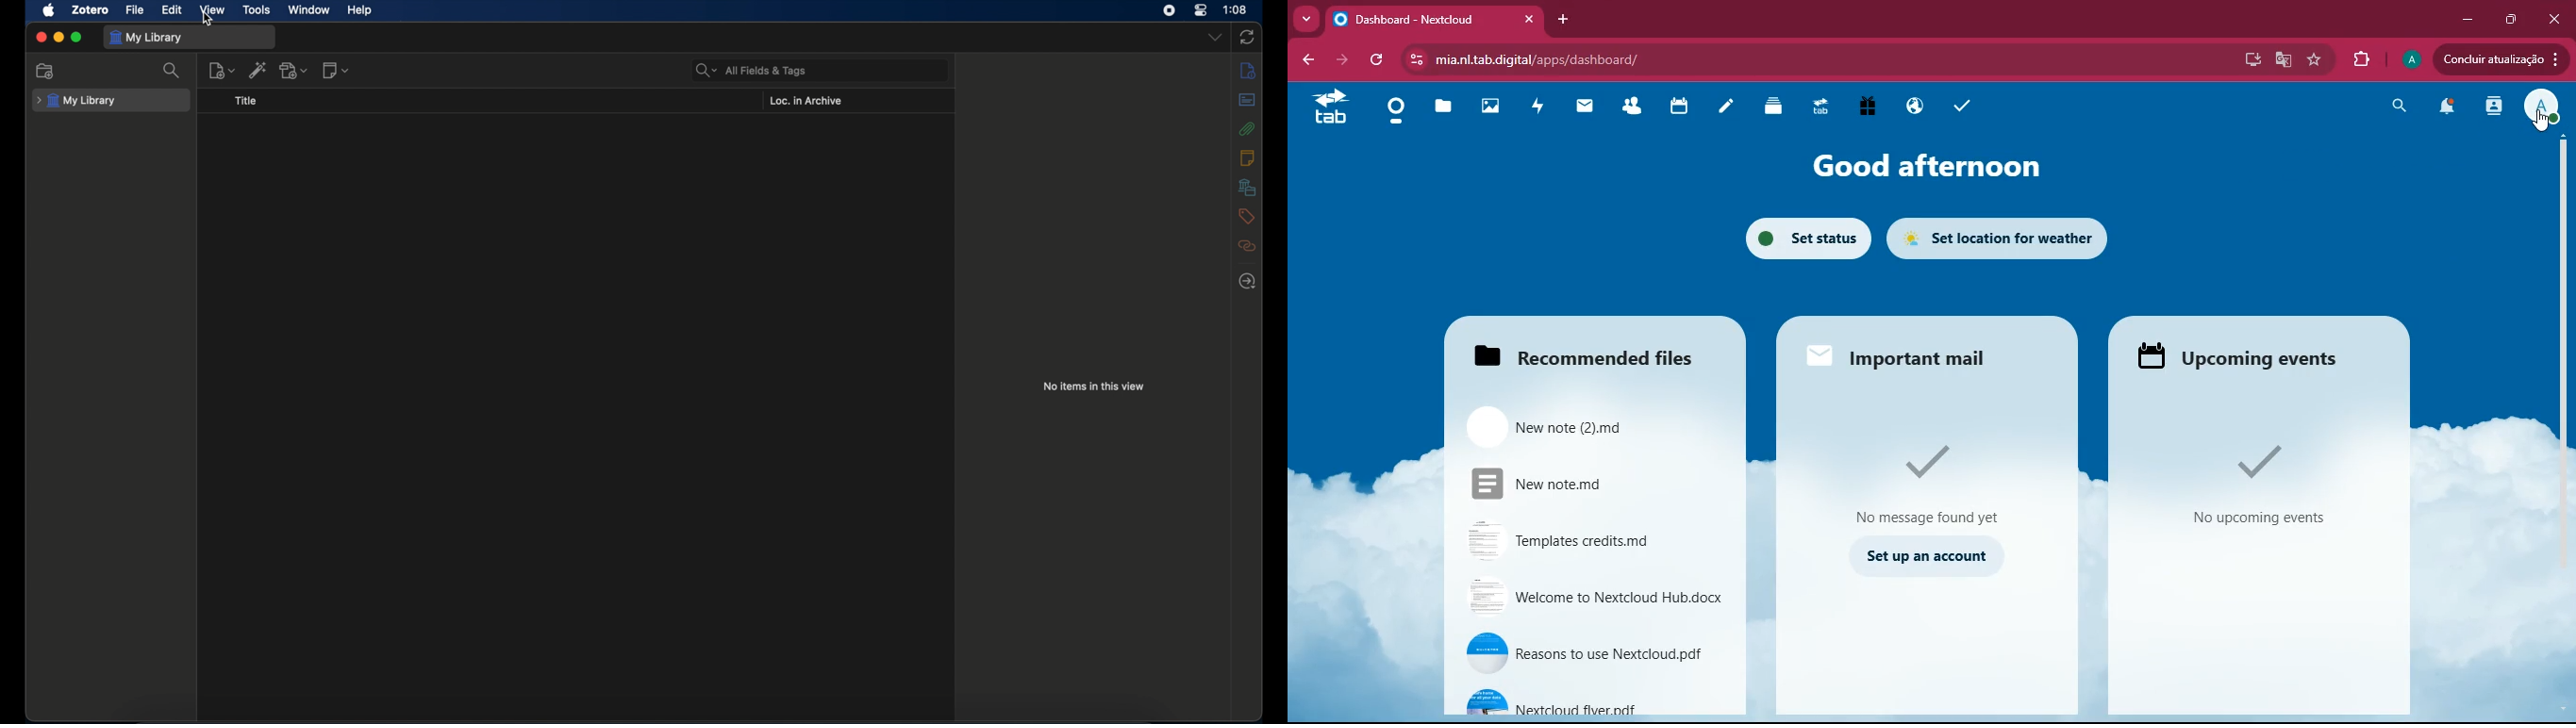 The width and height of the screenshot is (2576, 728). I want to click on notes, so click(1247, 158).